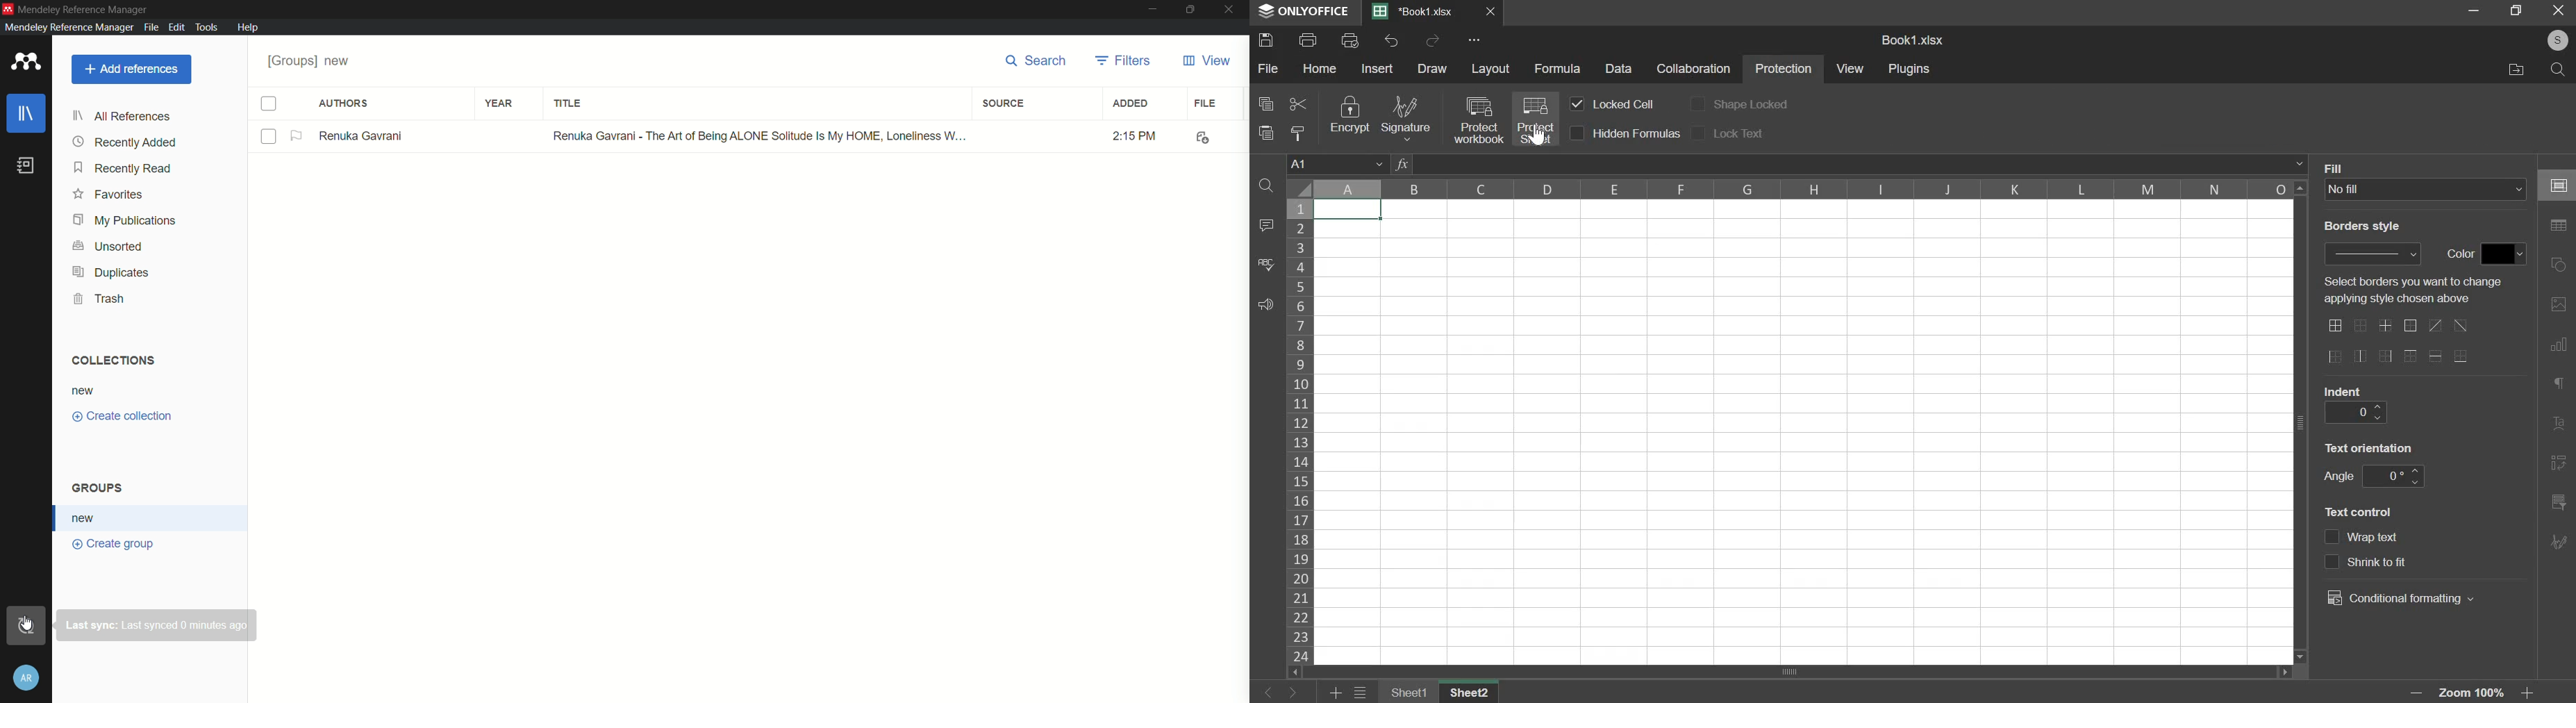 The height and width of the screenshot is (728, 2576). Describe the element at coordinates (1700, 132) in the screenshot. I see `checkbox` at that location.